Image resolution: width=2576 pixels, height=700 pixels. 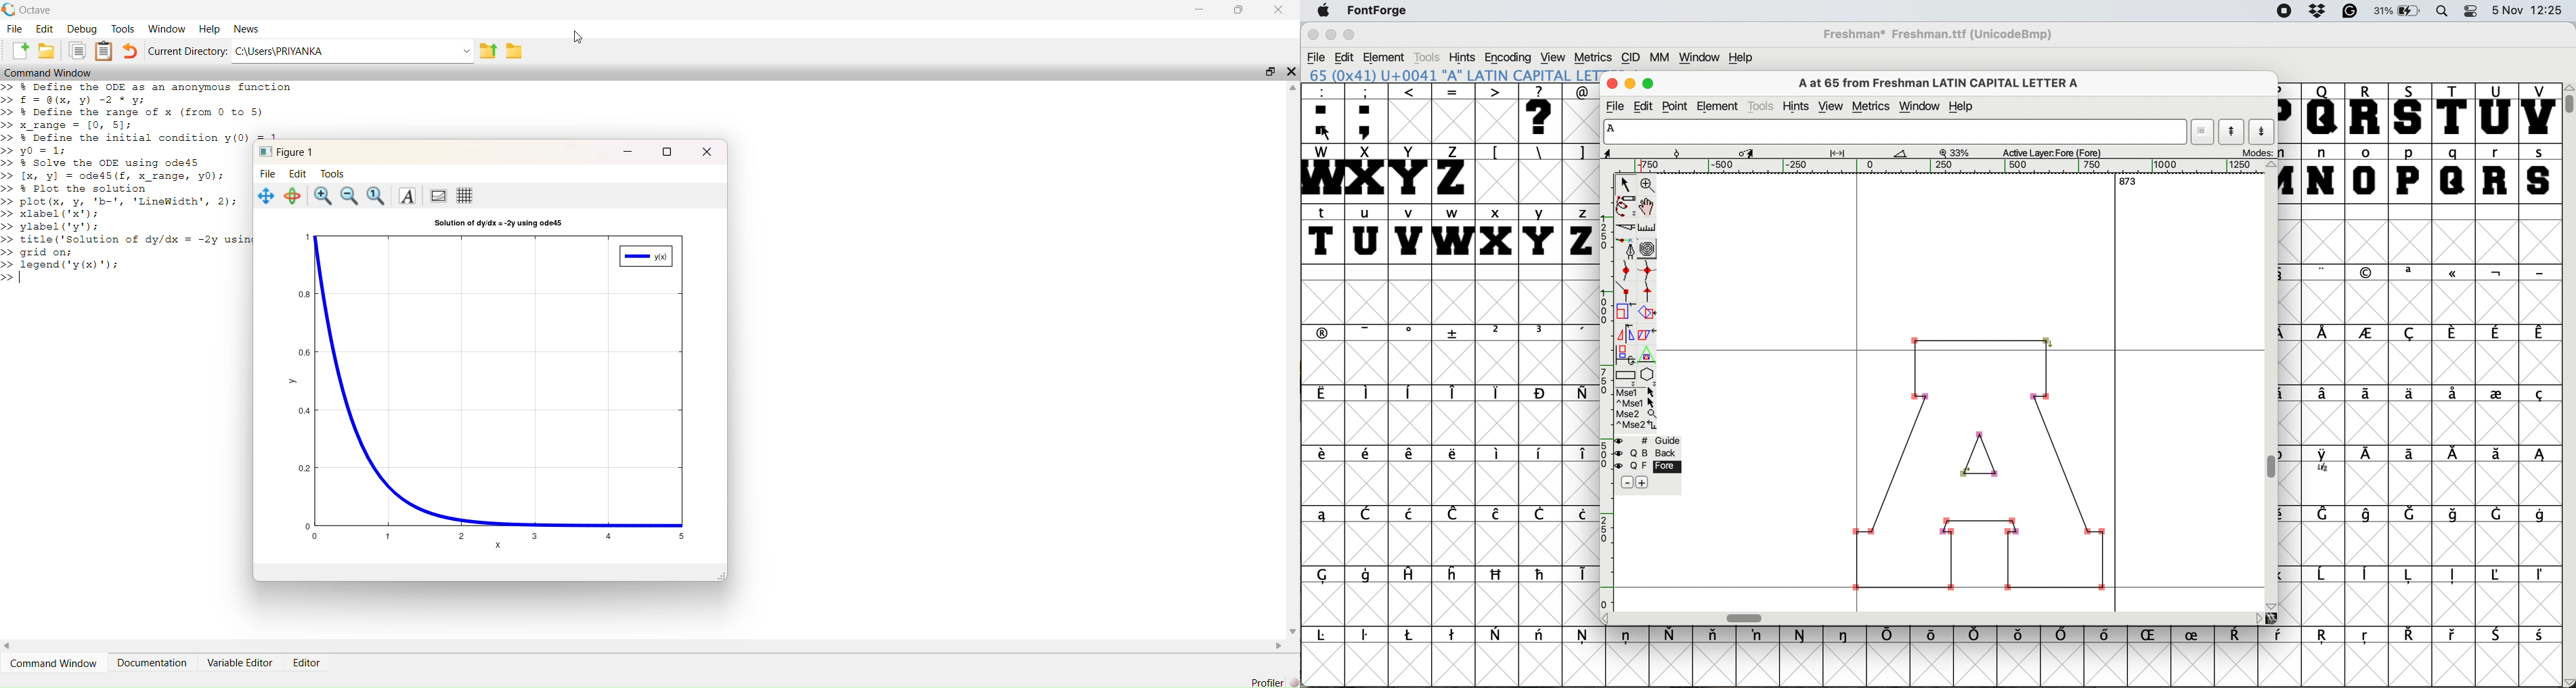 I want to click on change whether spiro is active or not, so click(x=1650, y=249).